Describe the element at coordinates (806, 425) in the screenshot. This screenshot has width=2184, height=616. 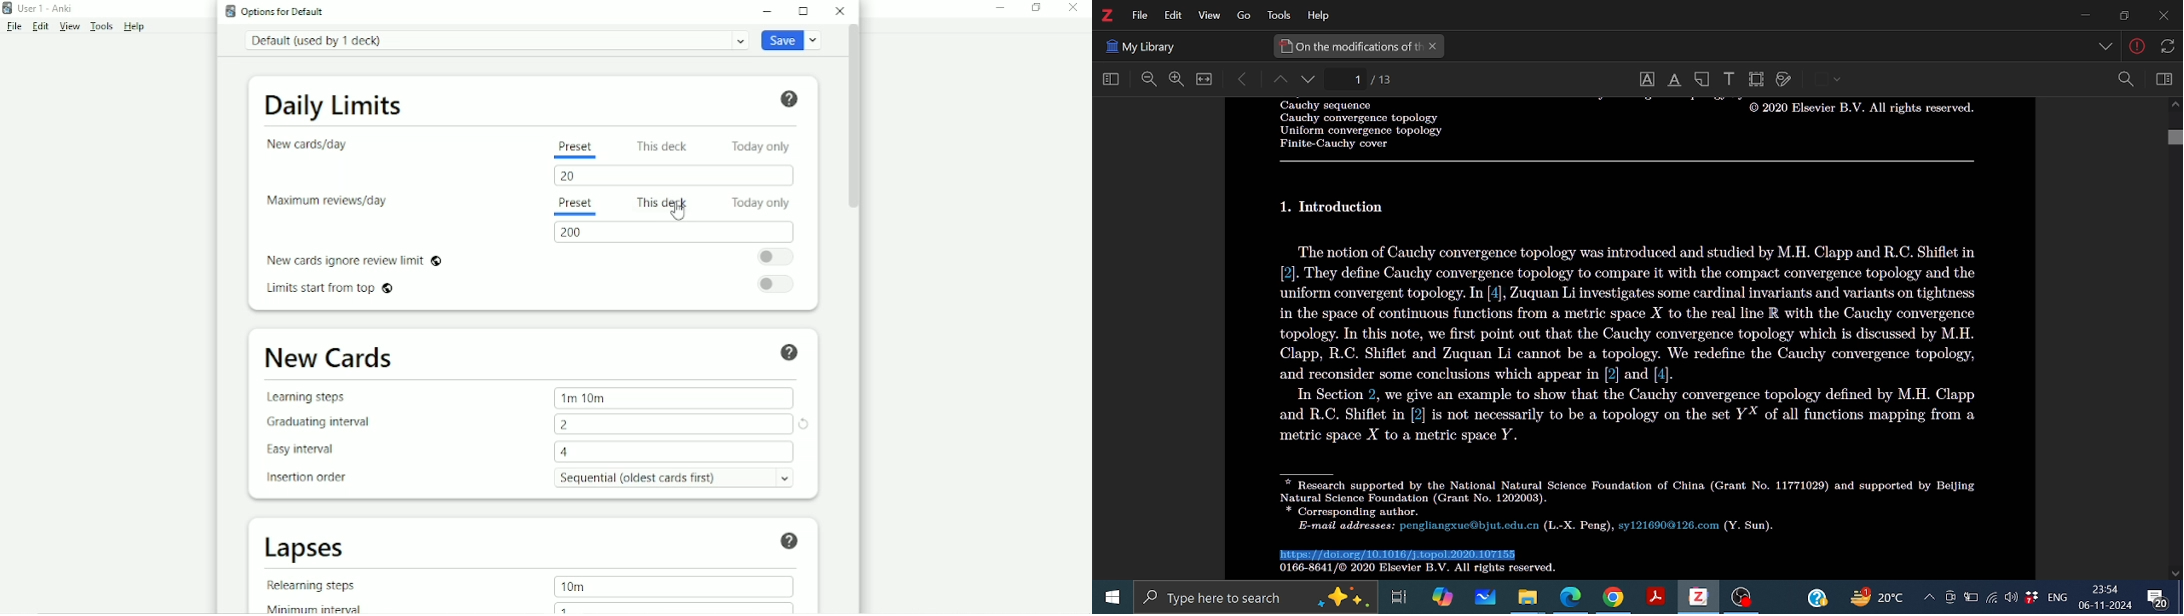
I see `Restore this setting to its default value` at that location.